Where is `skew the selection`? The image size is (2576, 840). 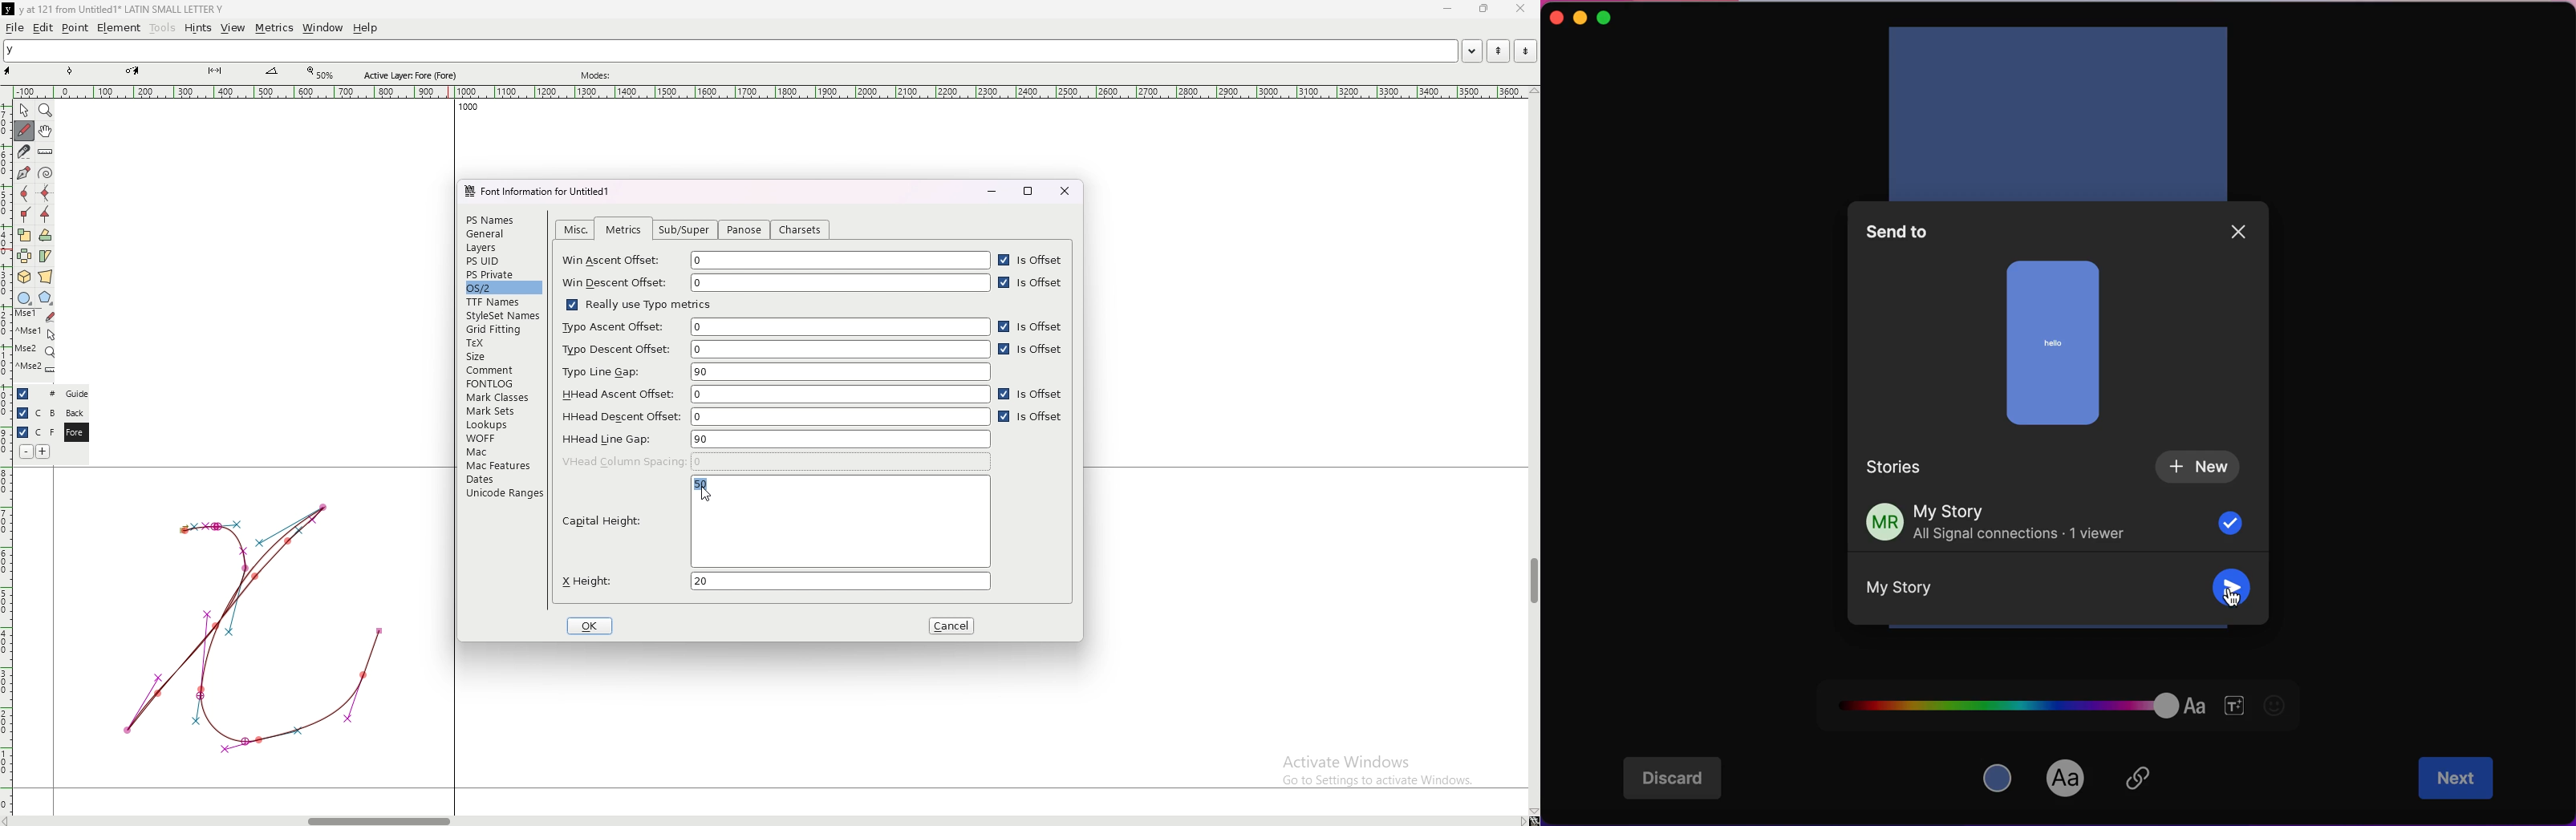 skew the selection is located at coordinates (45, 255).